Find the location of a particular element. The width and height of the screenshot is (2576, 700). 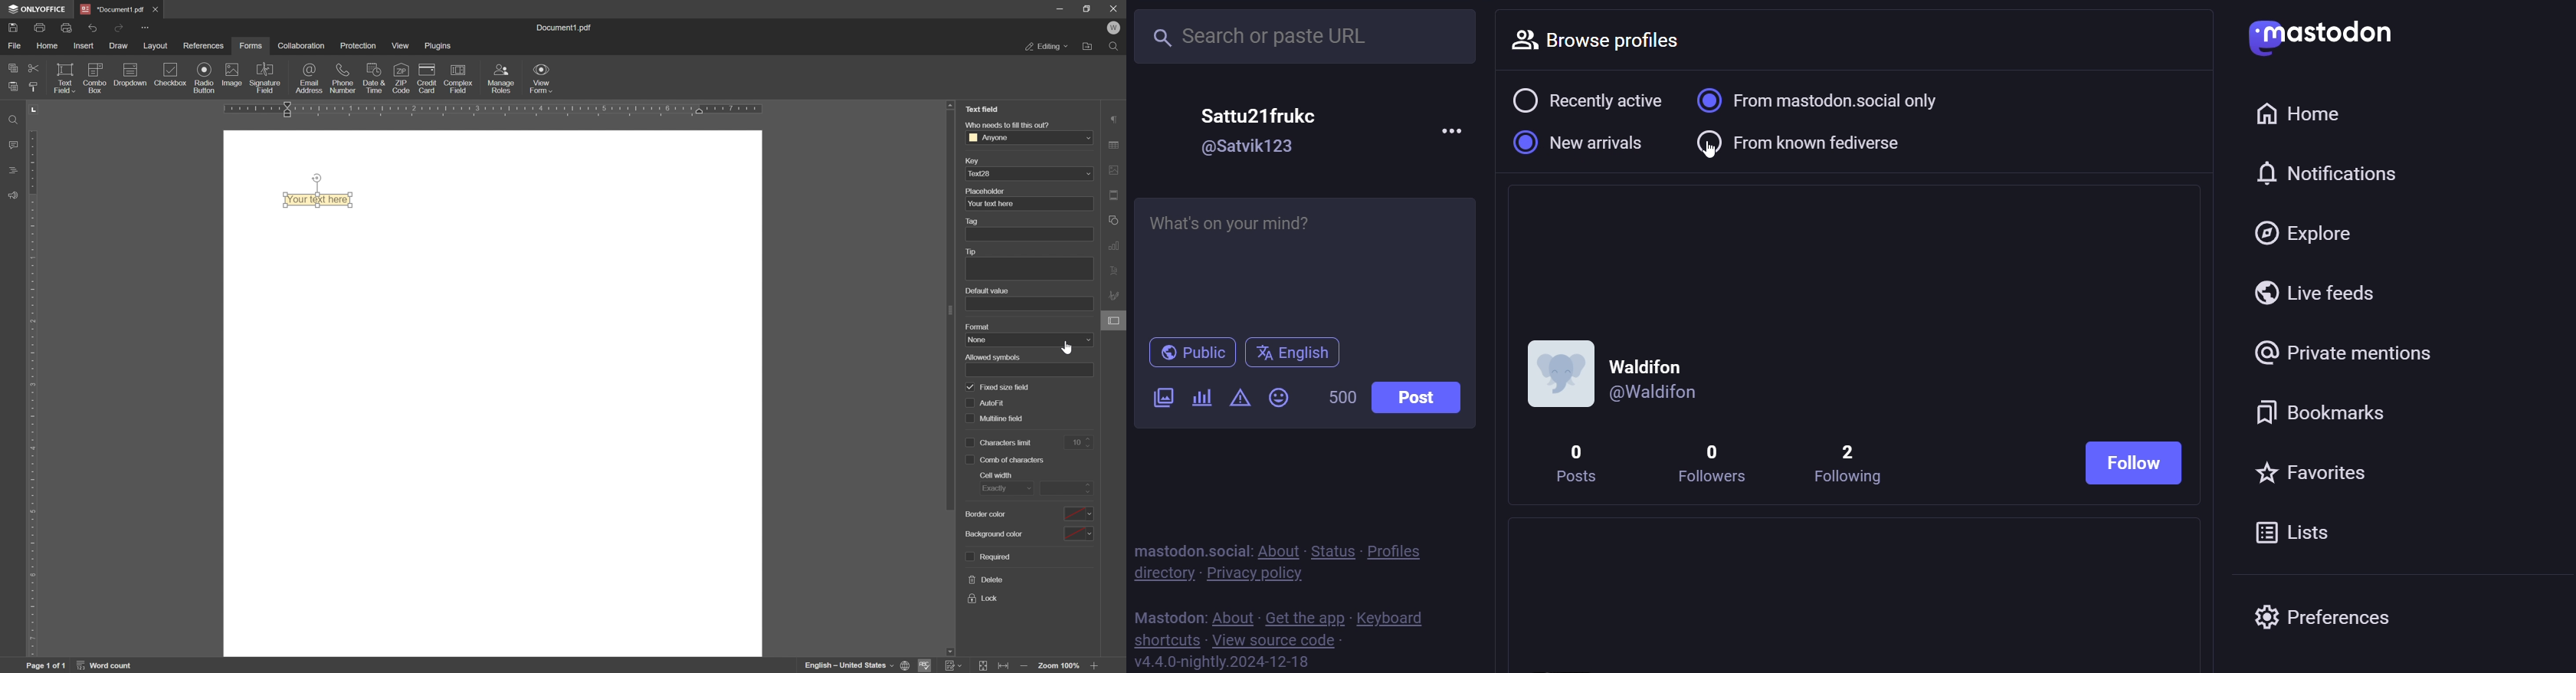

about is located at coordinates (1233, 617).